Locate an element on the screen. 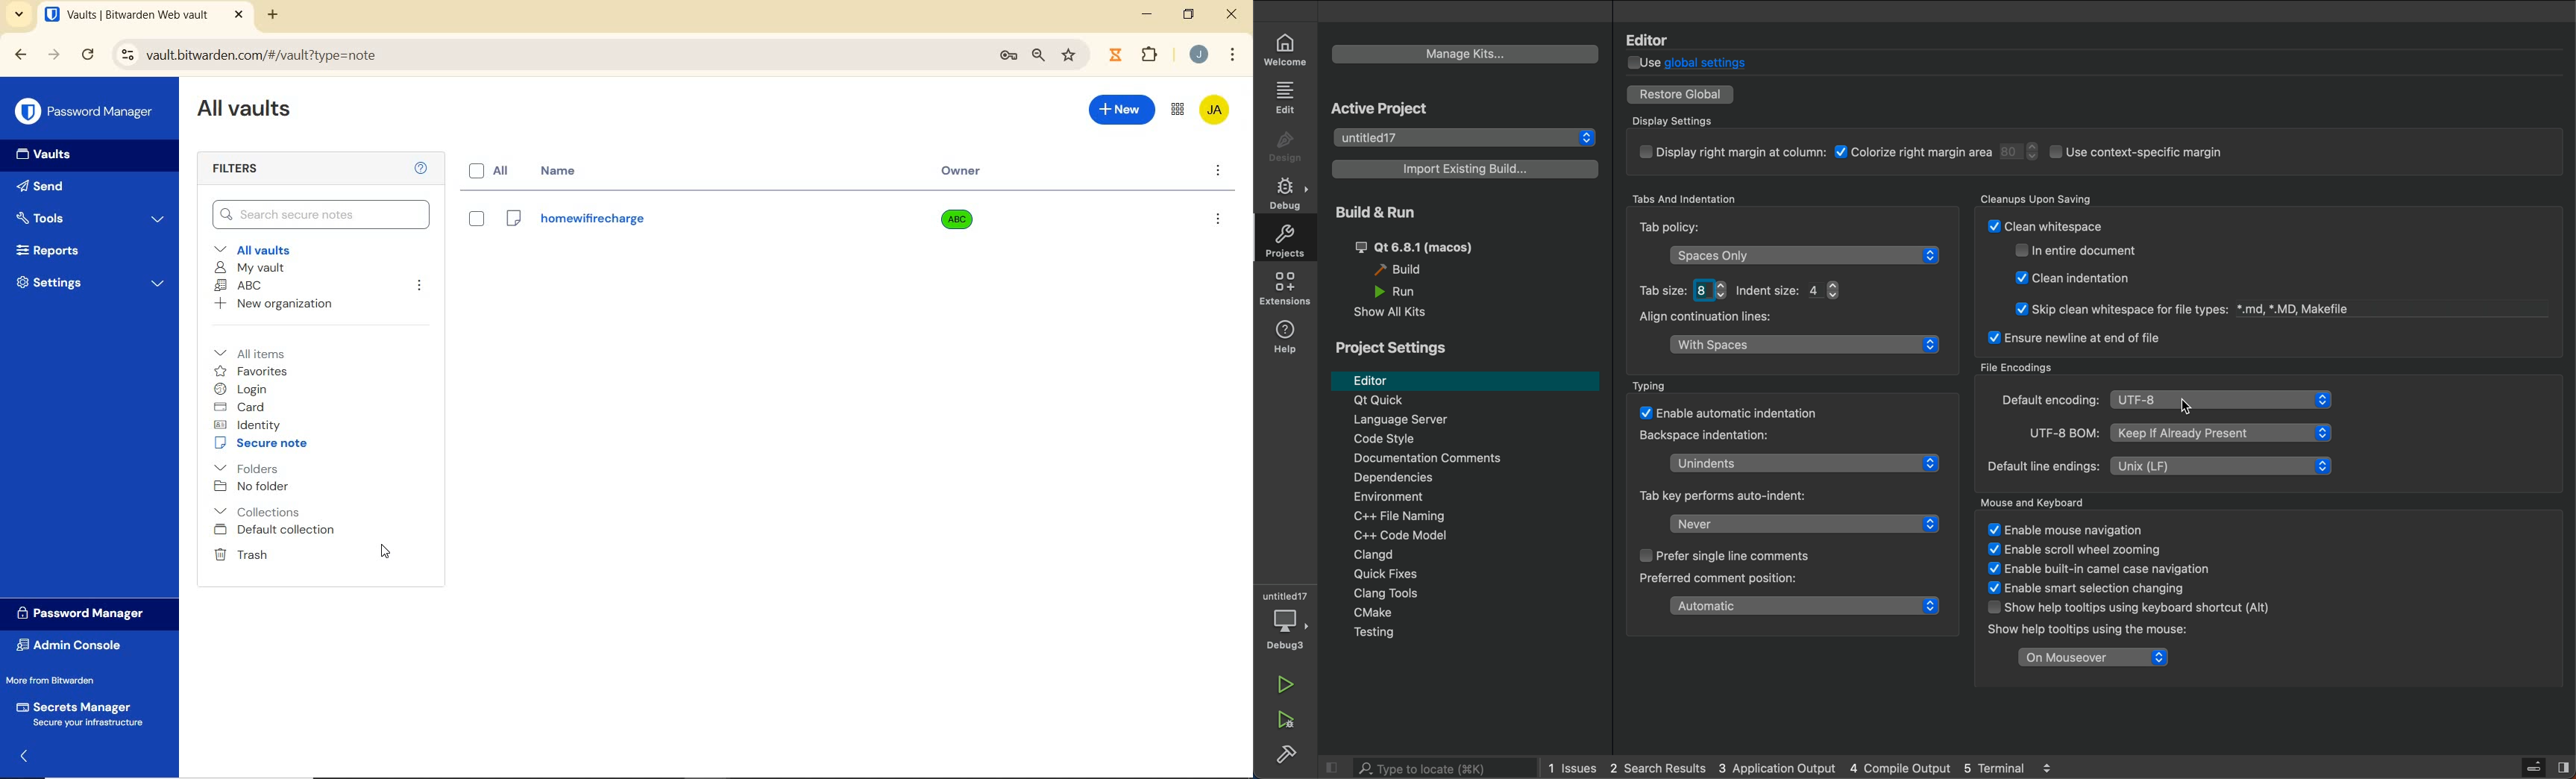  align is located at coordinates (1807, 349).